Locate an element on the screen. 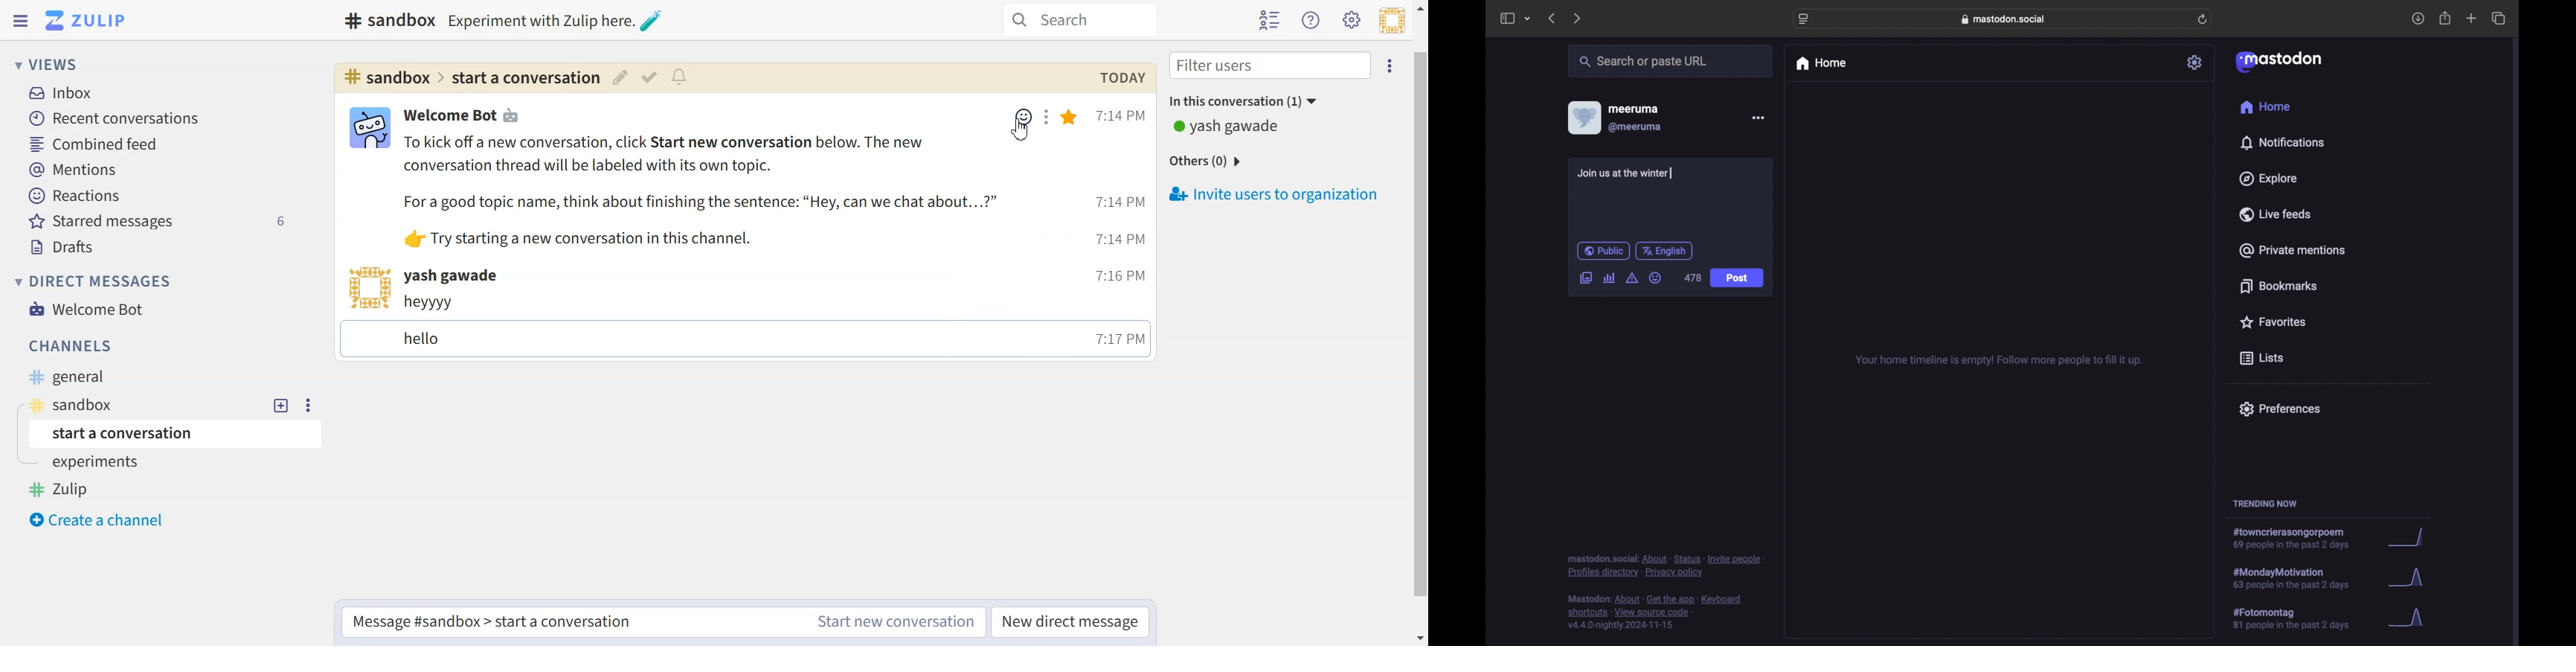 This screenshot has width=2576, height=672. show tab overview is located at coordinates (2498, 19).